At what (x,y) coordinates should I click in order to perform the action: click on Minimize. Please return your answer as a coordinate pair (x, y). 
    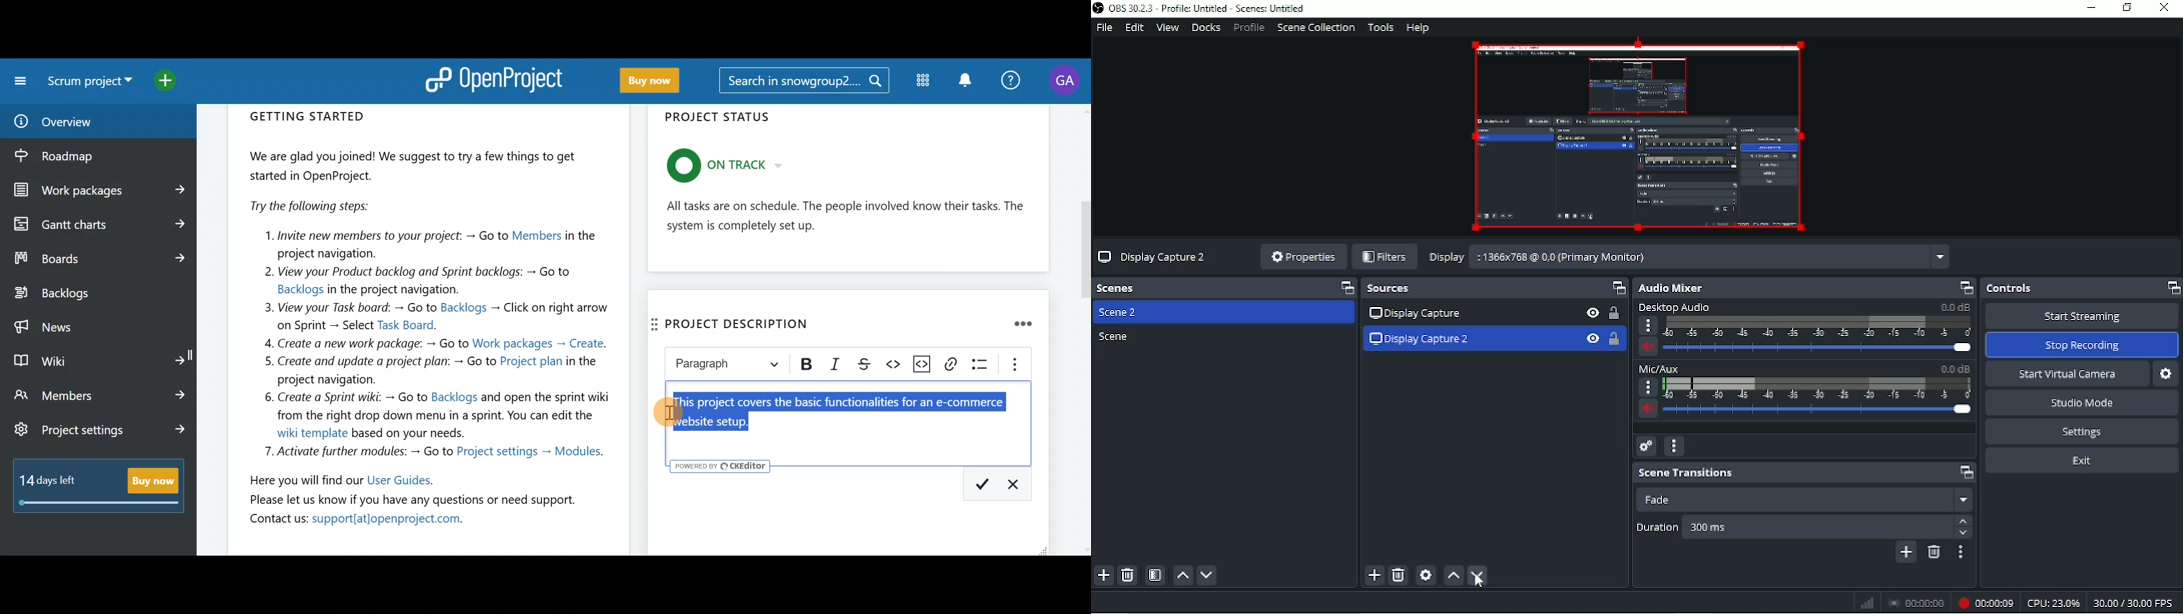
    Looking at the image, I should click on (2091, 7).